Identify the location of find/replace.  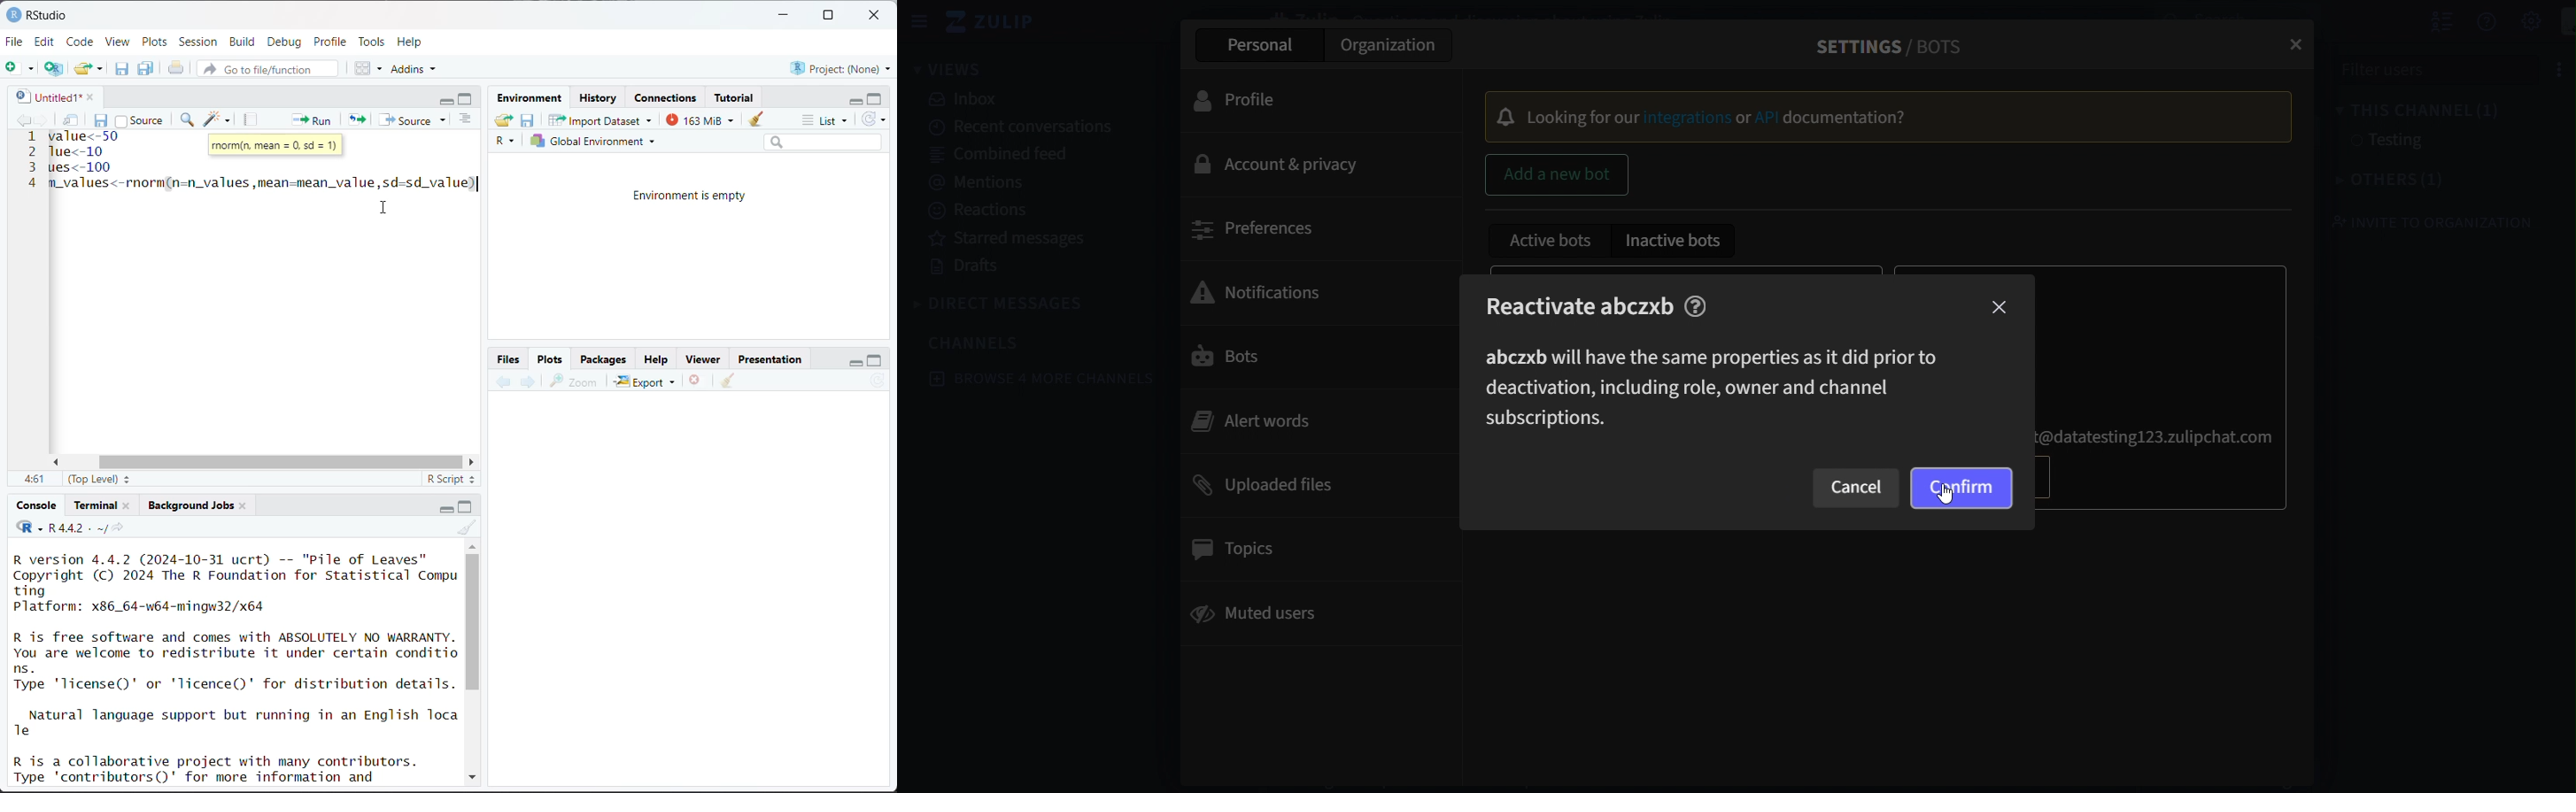
(189, 121).